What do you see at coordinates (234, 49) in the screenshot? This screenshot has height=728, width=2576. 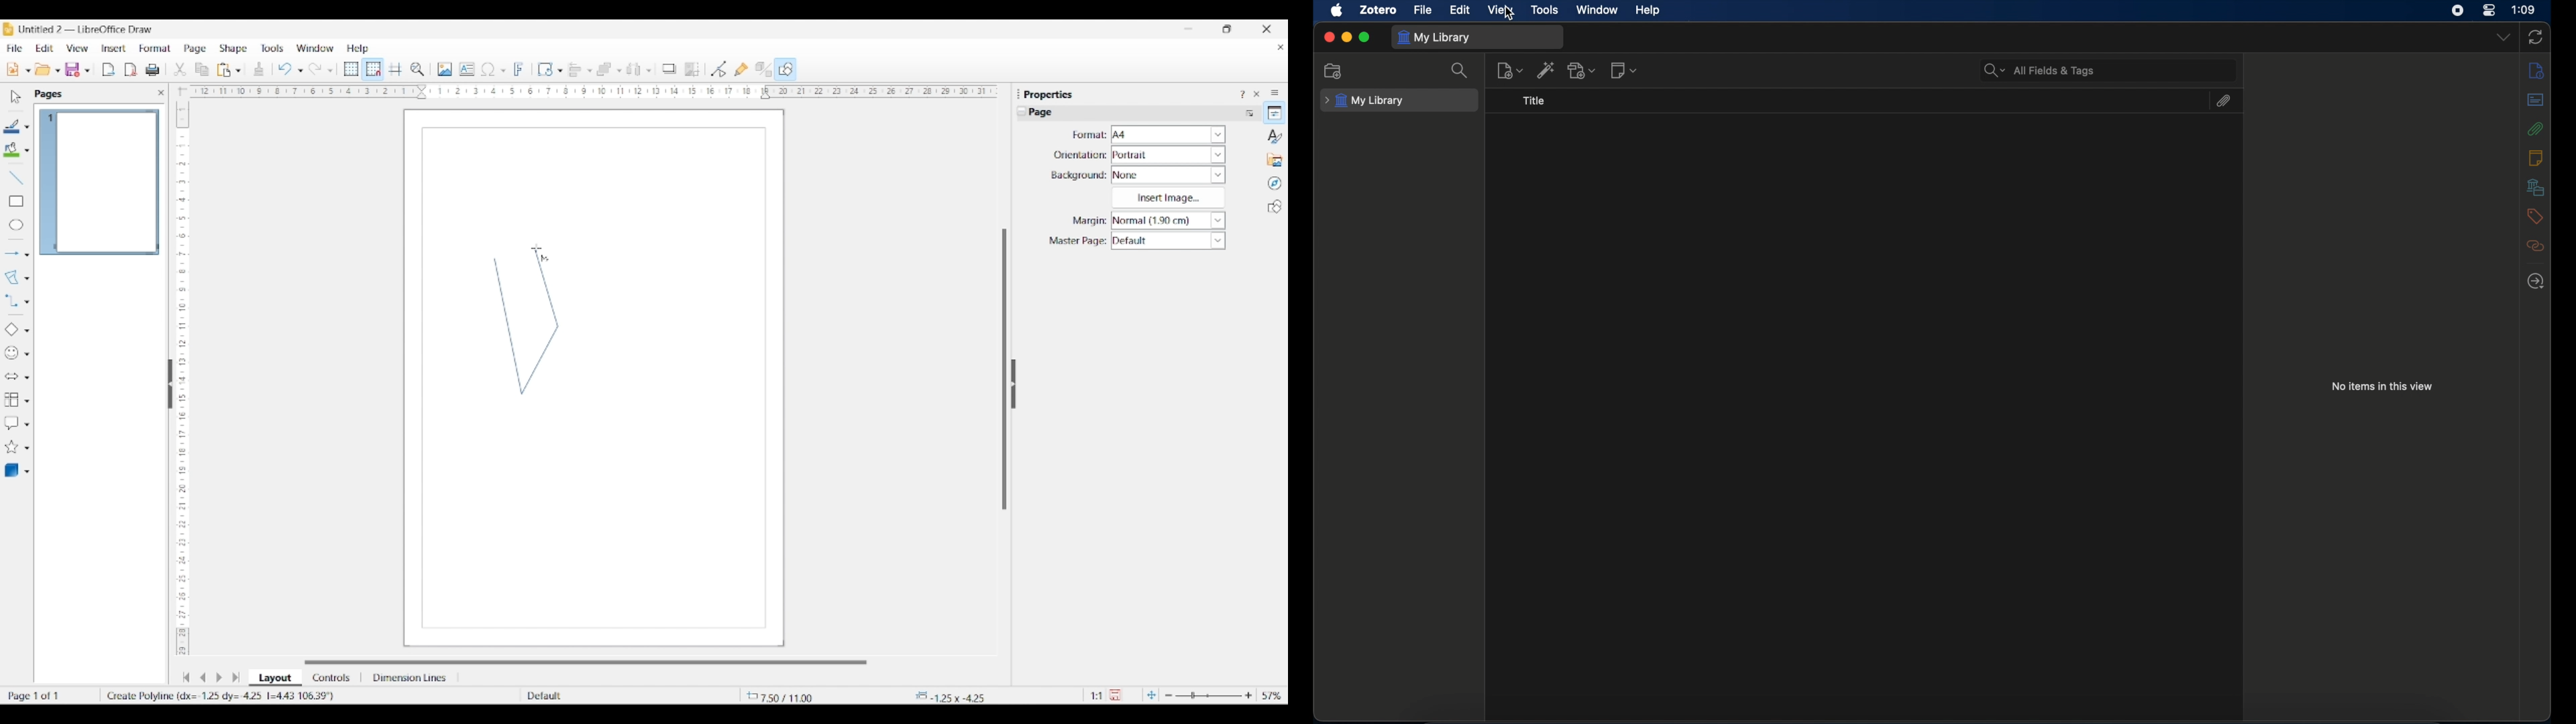 I see `Shape` at bounding box center [234, 49].